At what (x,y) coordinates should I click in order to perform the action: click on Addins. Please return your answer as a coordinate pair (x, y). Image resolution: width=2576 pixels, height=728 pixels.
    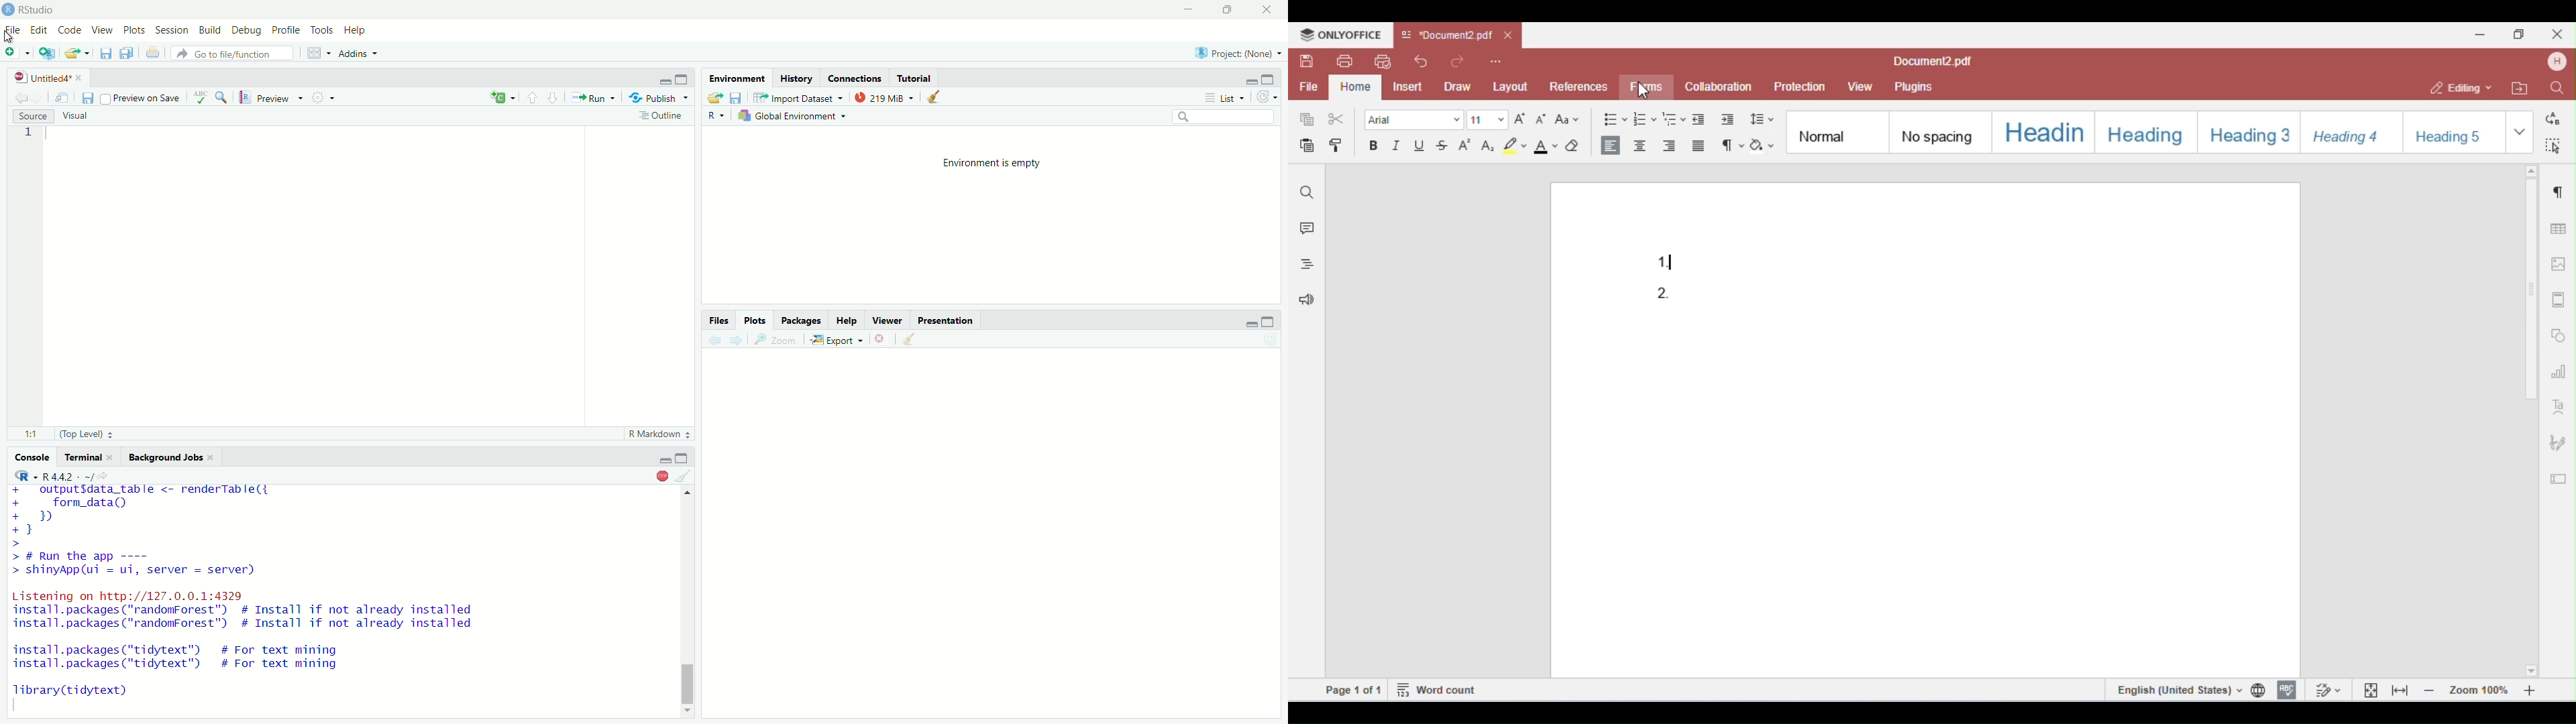
    Looking at the image, I should click on (358, 53).